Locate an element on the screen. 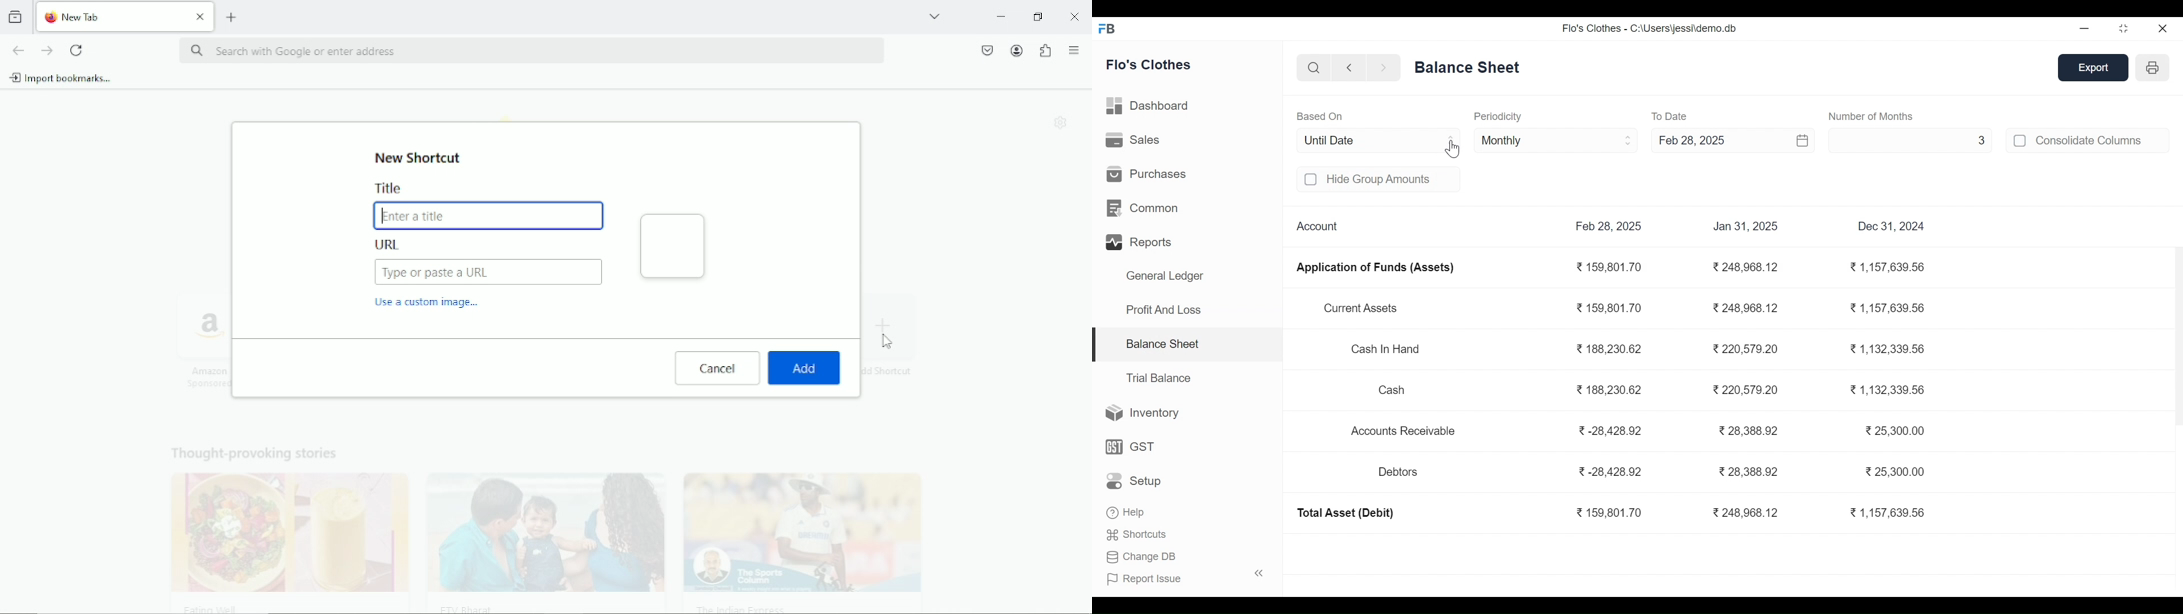 The width and height of the screenshot is (2184, 616). Flo's Clothes - C:\Users\jessi\demo.db is located at coordinates (1649, 28).